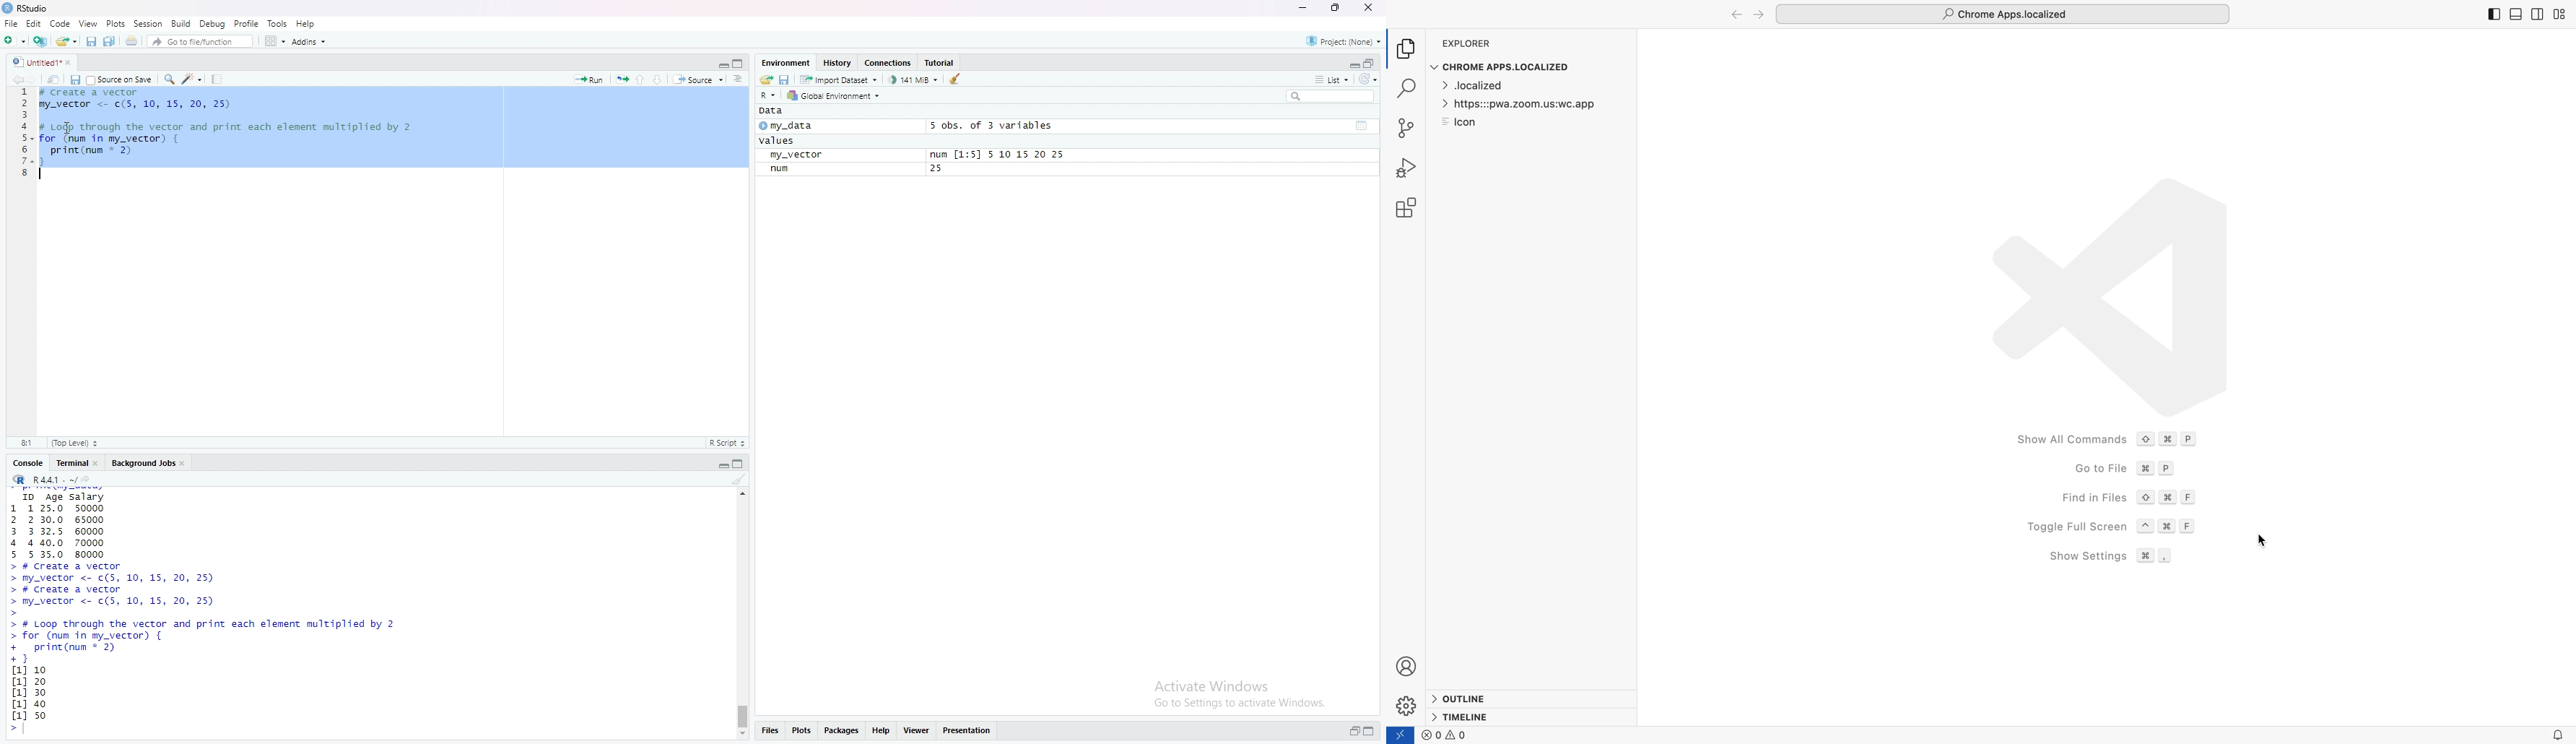  Describe the element at coordinates (1409, 207) in the screenshot. I see `extension` at that location.